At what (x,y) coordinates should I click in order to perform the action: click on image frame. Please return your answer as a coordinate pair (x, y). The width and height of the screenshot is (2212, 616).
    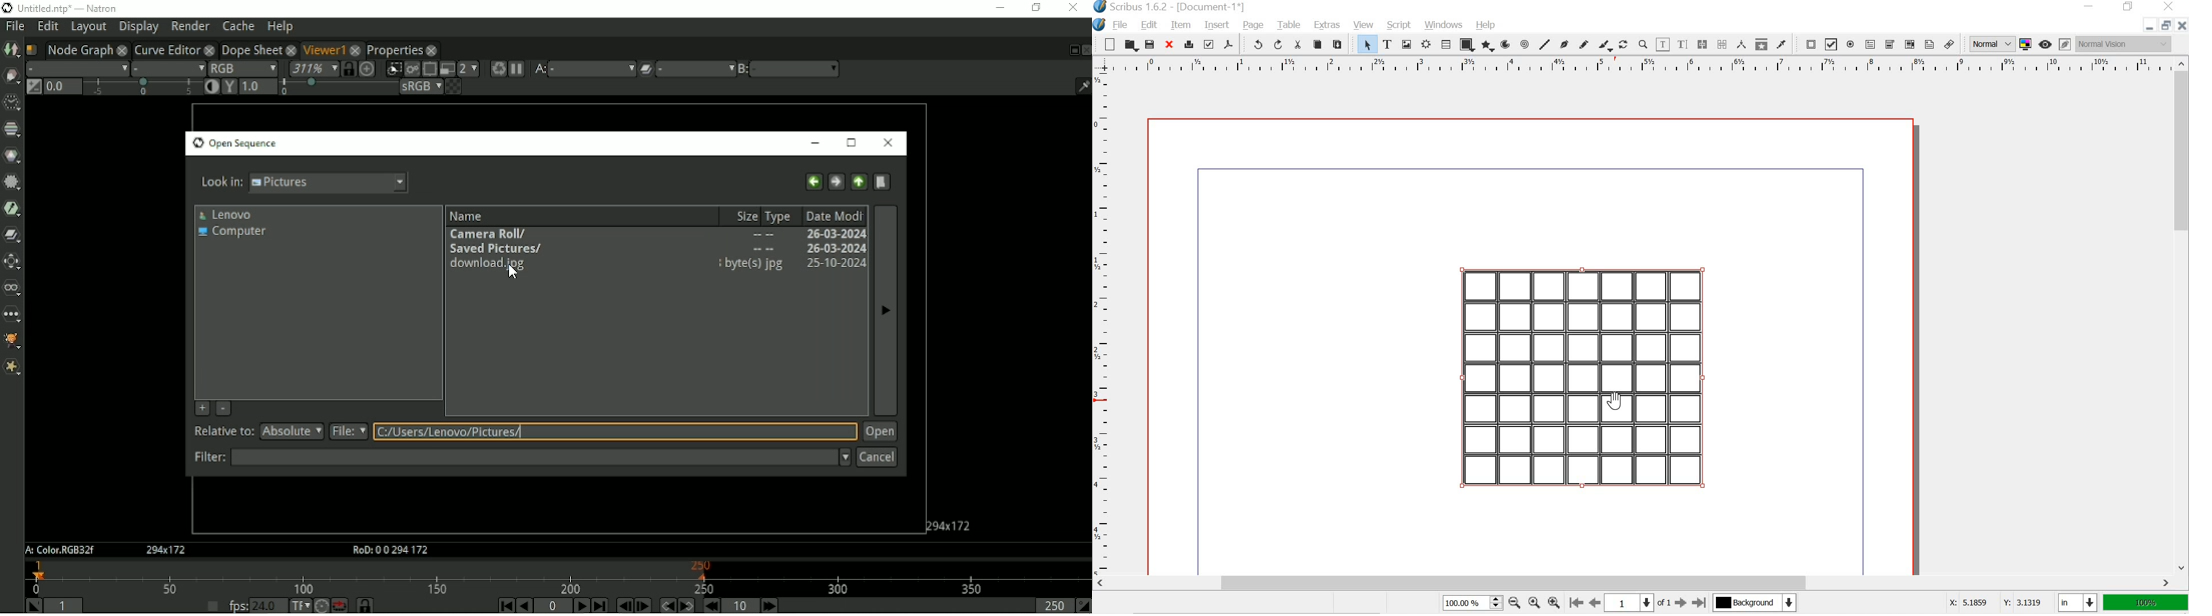
    Looking at the image, I should click on (1406, 44).